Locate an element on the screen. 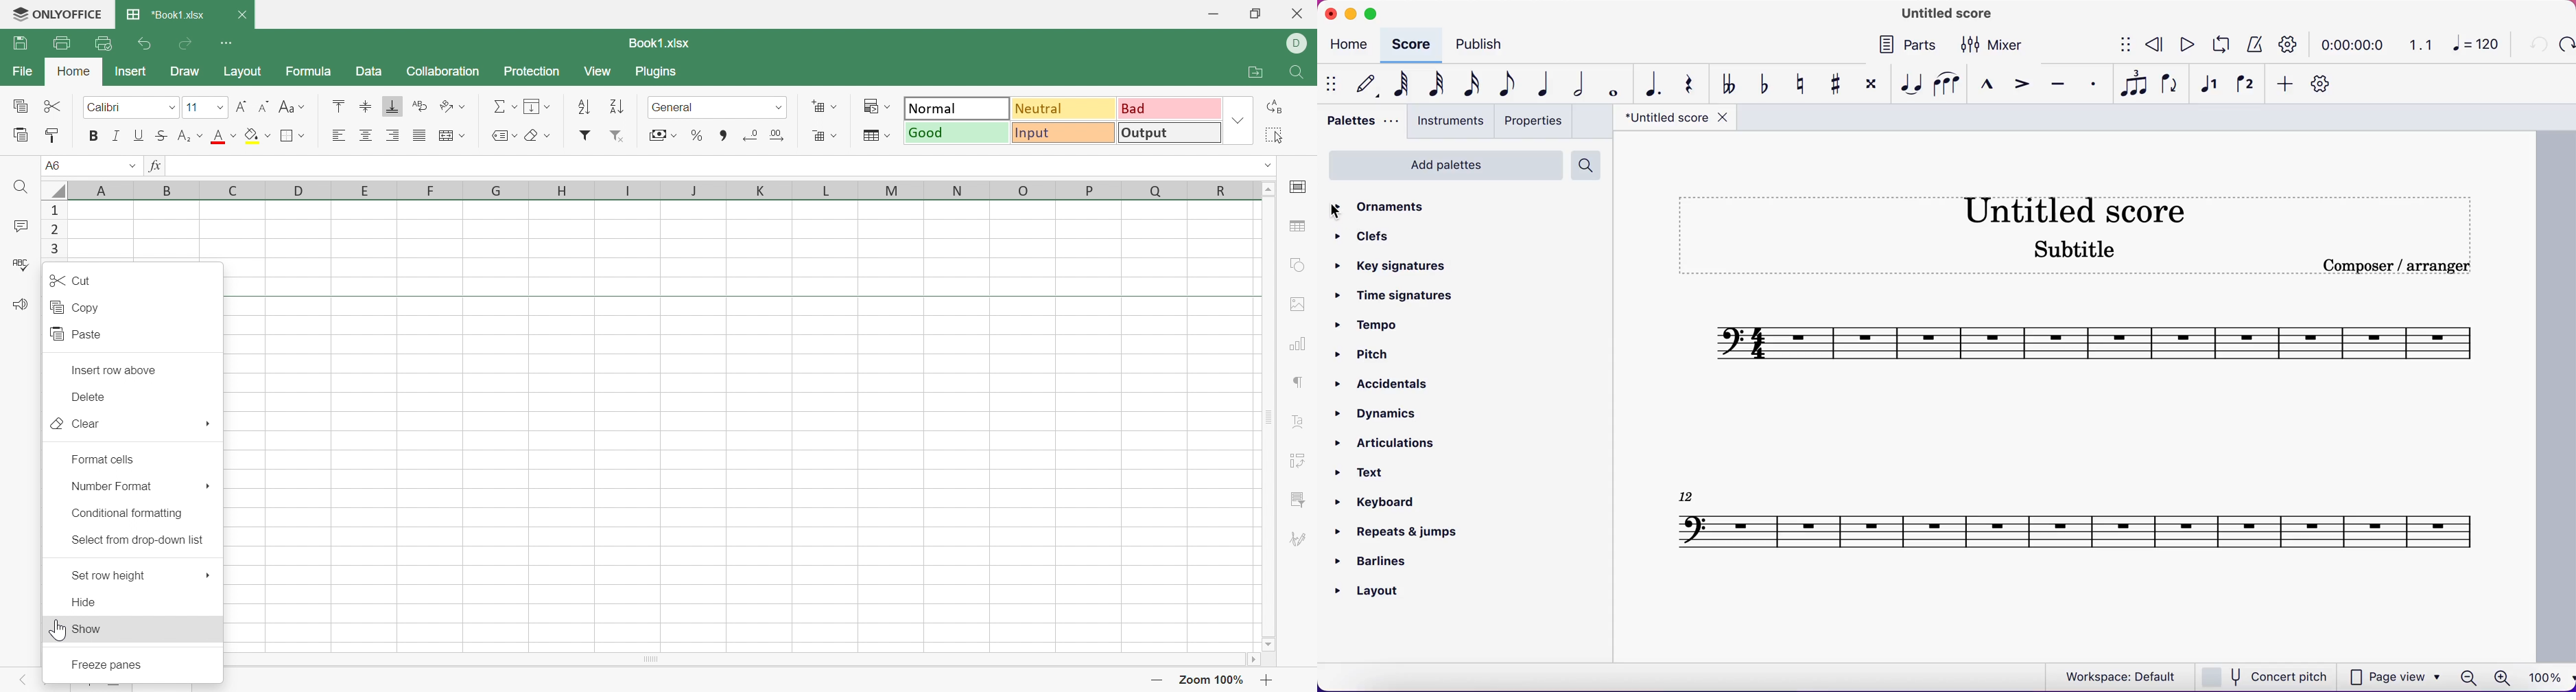  Composer / arranger is located at coordinates (2408, 266).